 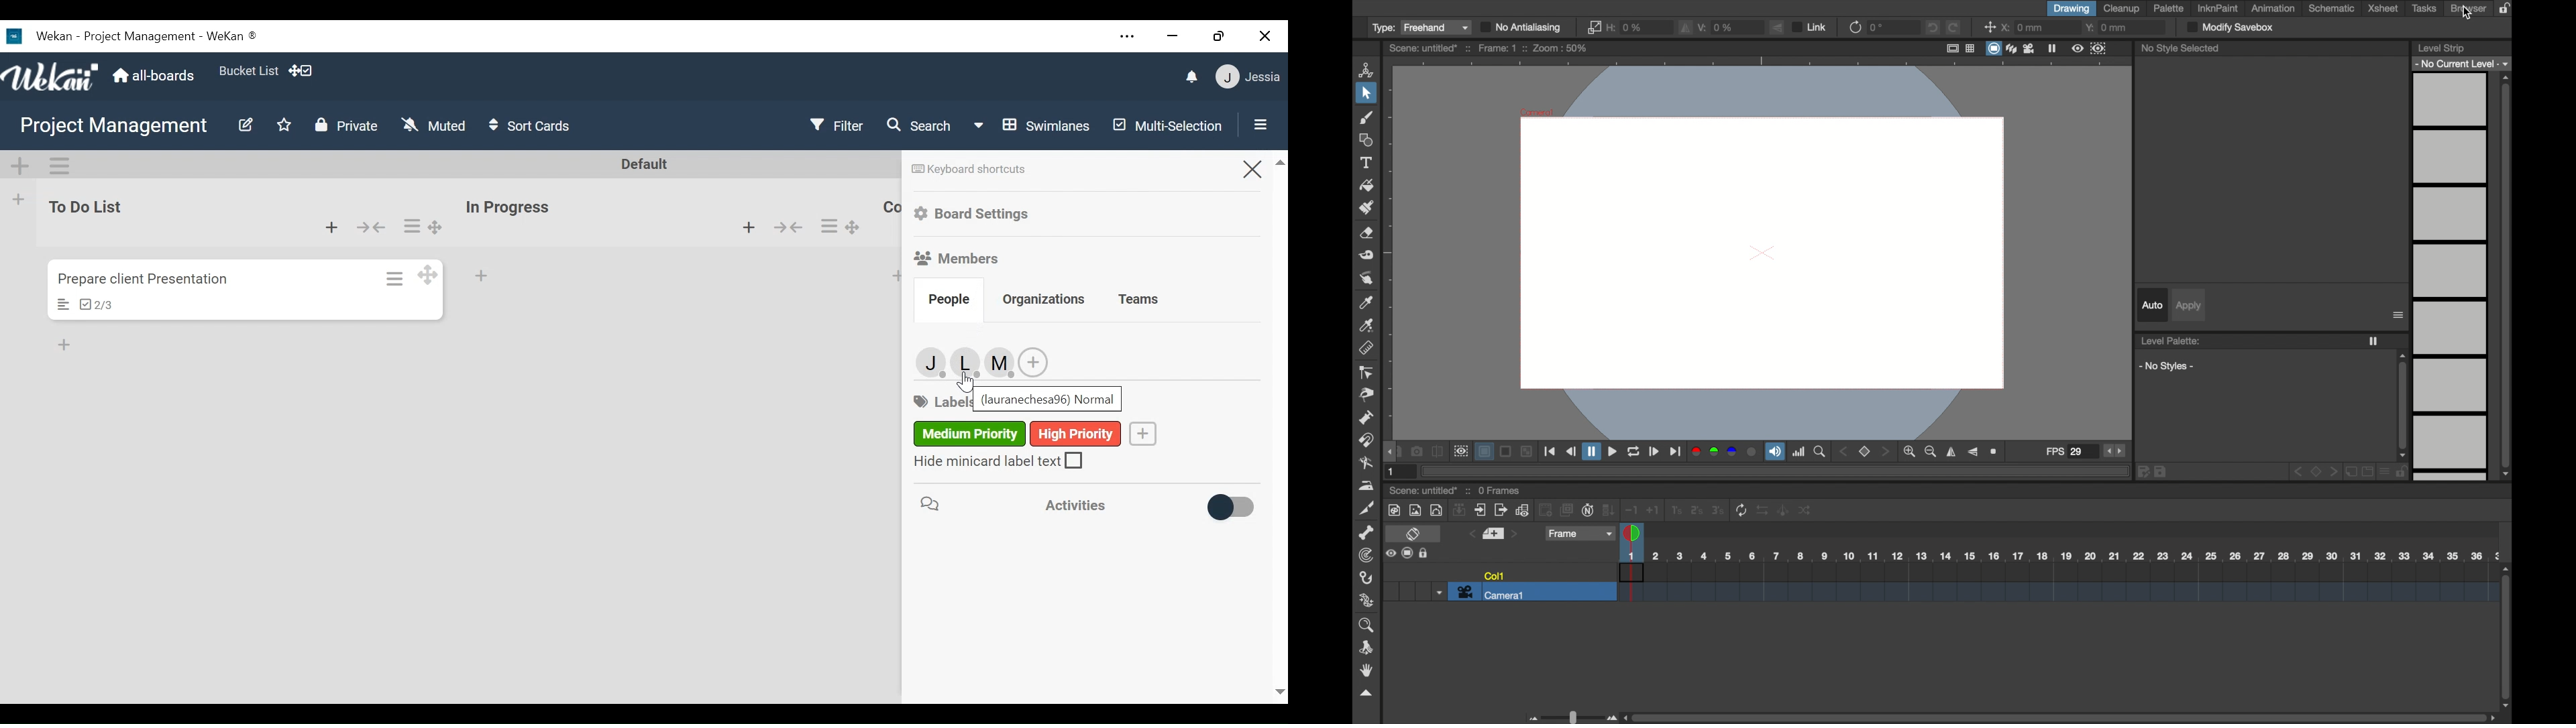 I want to click on apply, so click(x=2189, y=306).